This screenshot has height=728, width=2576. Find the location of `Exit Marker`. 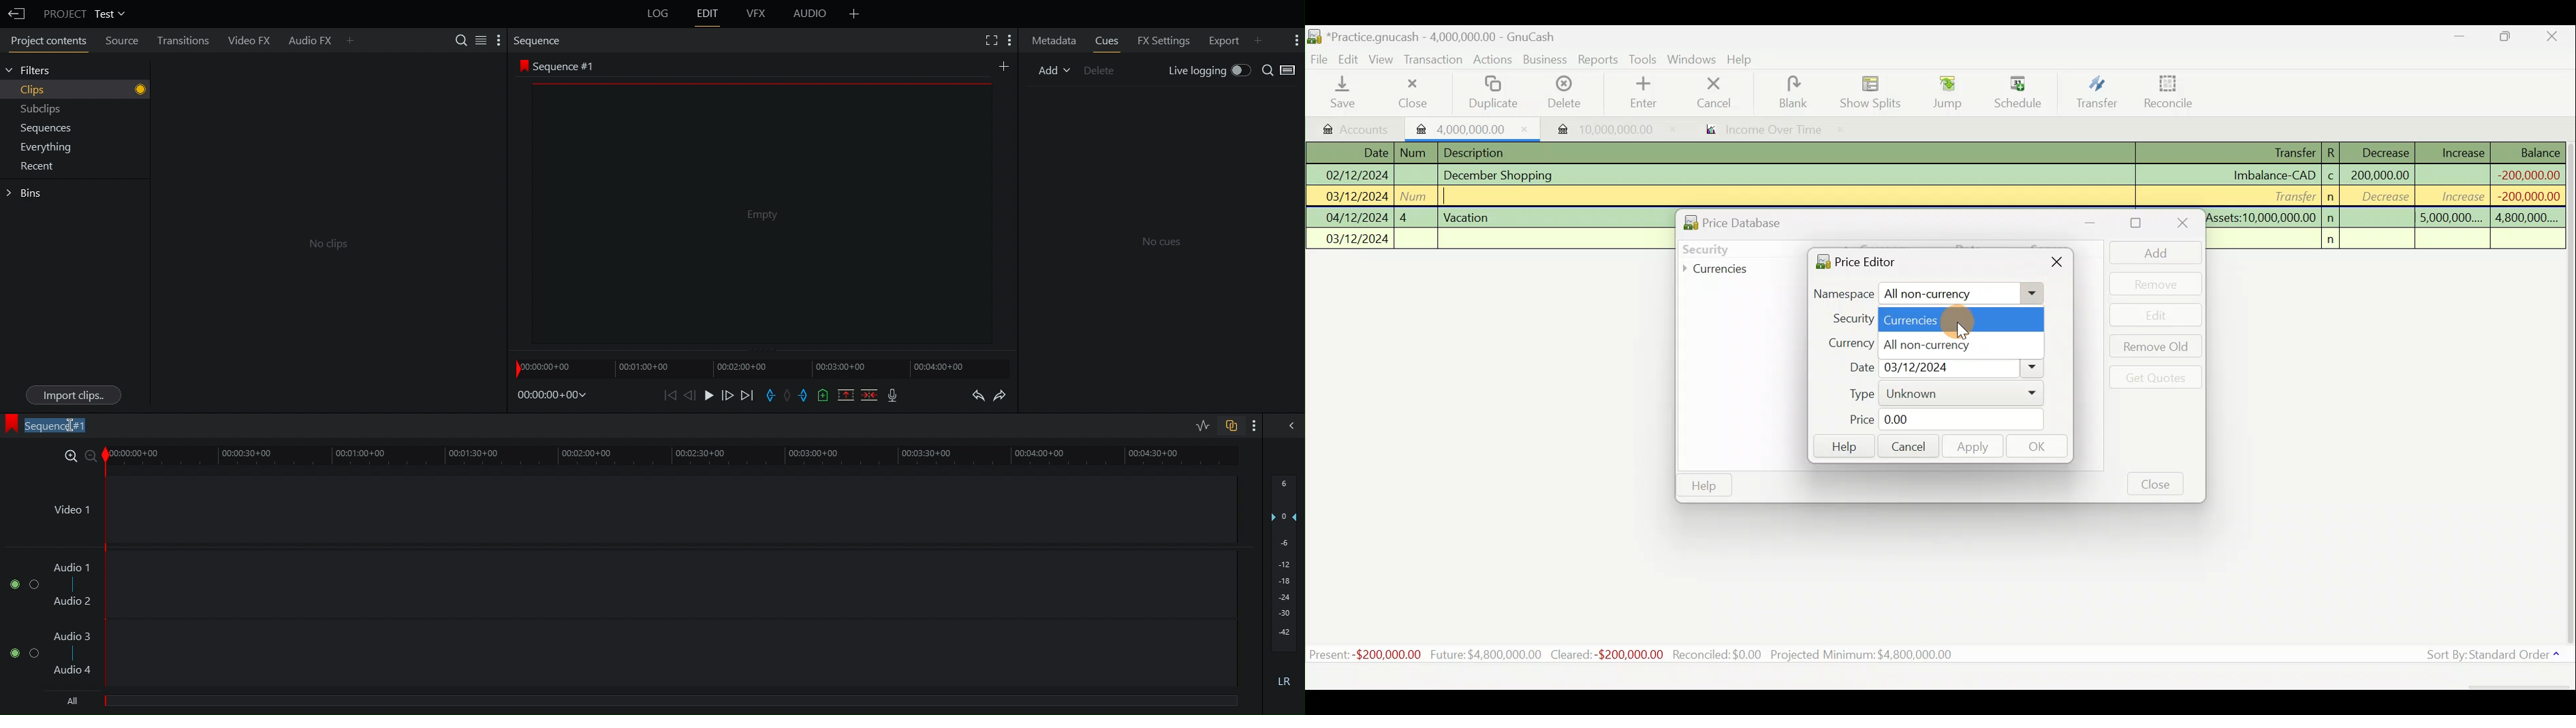

Exit Marker is located at coordinates (806, 396).